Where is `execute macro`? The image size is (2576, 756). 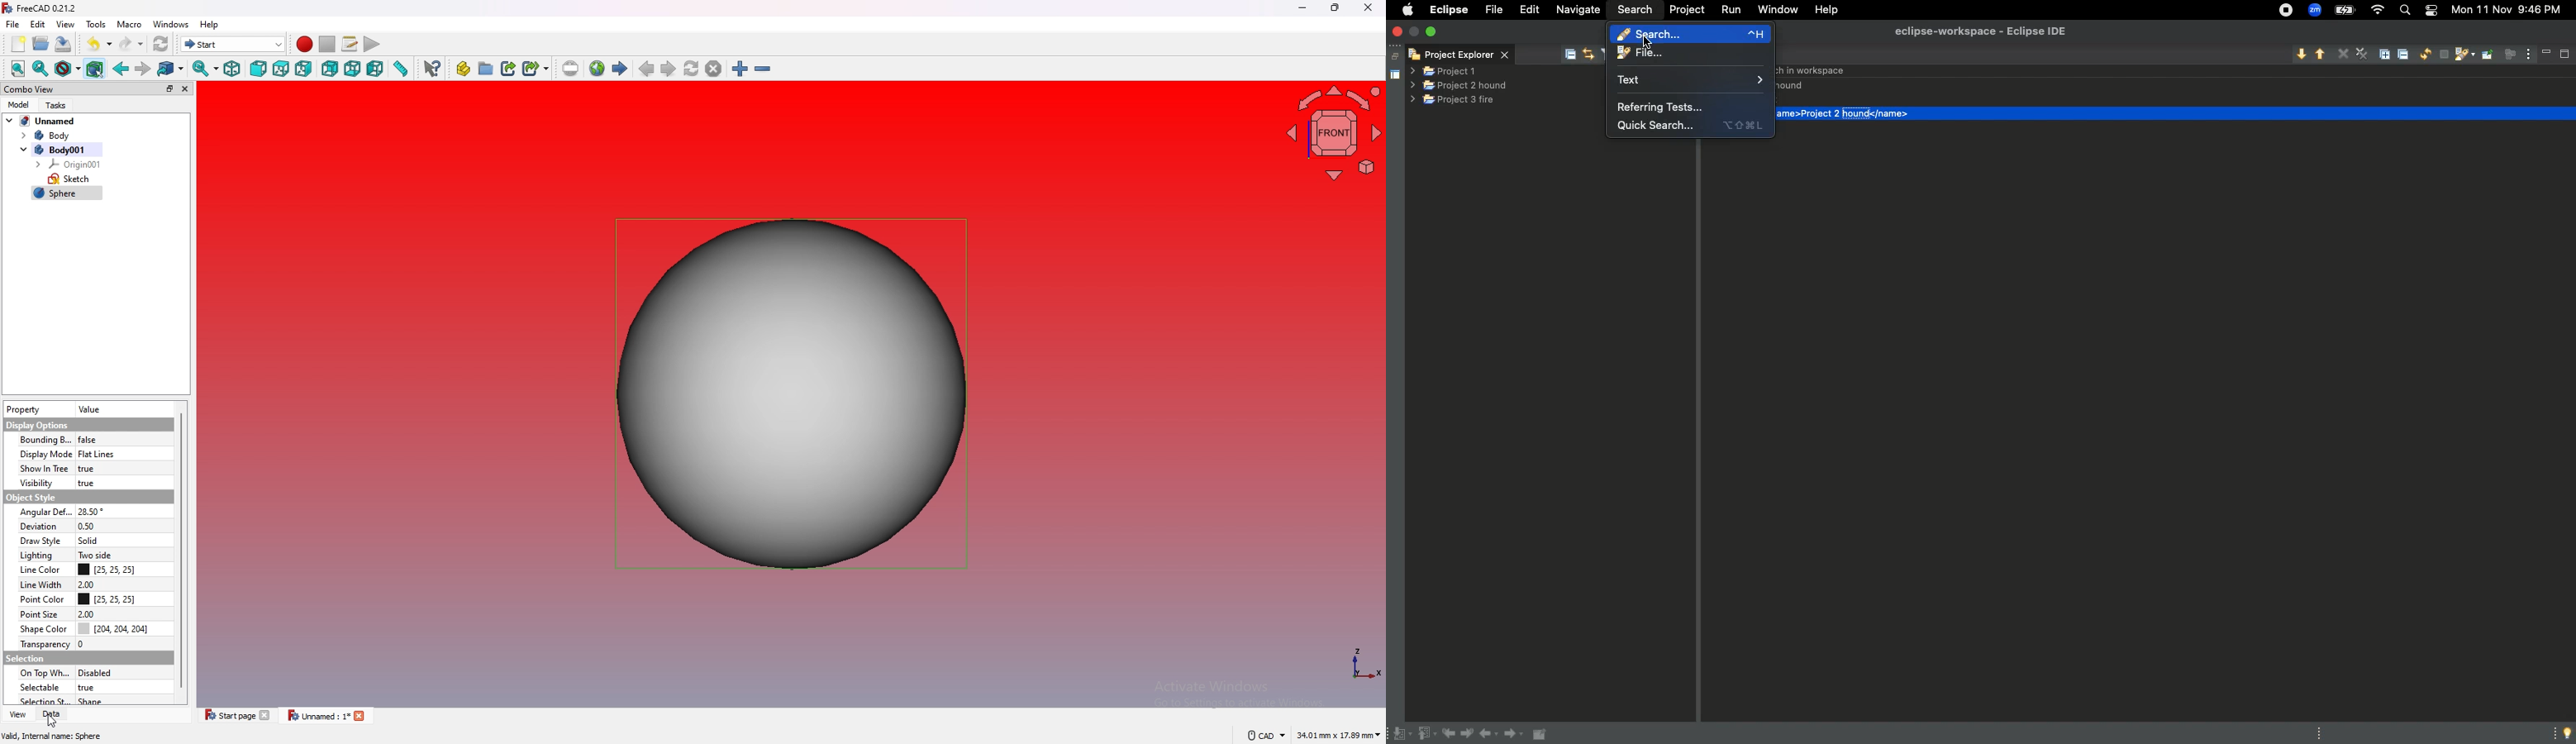 execute macro is located at coordinates (372, 44).